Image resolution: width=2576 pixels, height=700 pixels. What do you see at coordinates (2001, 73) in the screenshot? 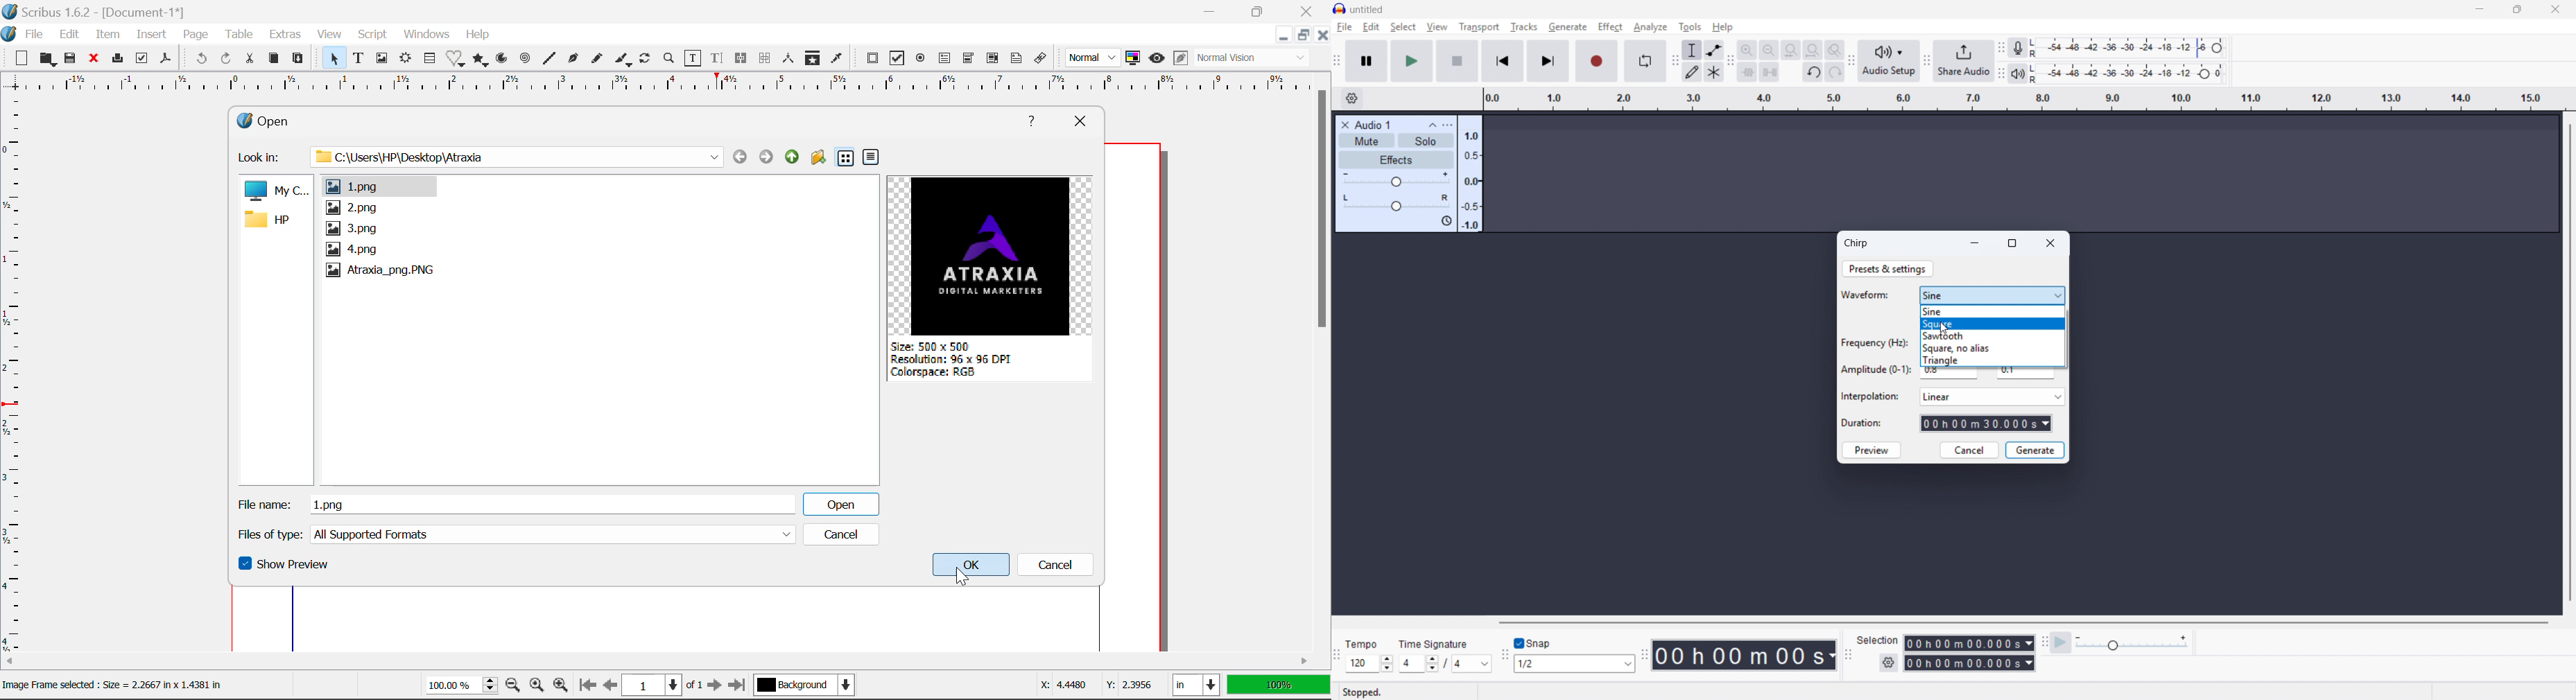
I see `Playback metre toolbar ` at bounding box center [2001, 73].